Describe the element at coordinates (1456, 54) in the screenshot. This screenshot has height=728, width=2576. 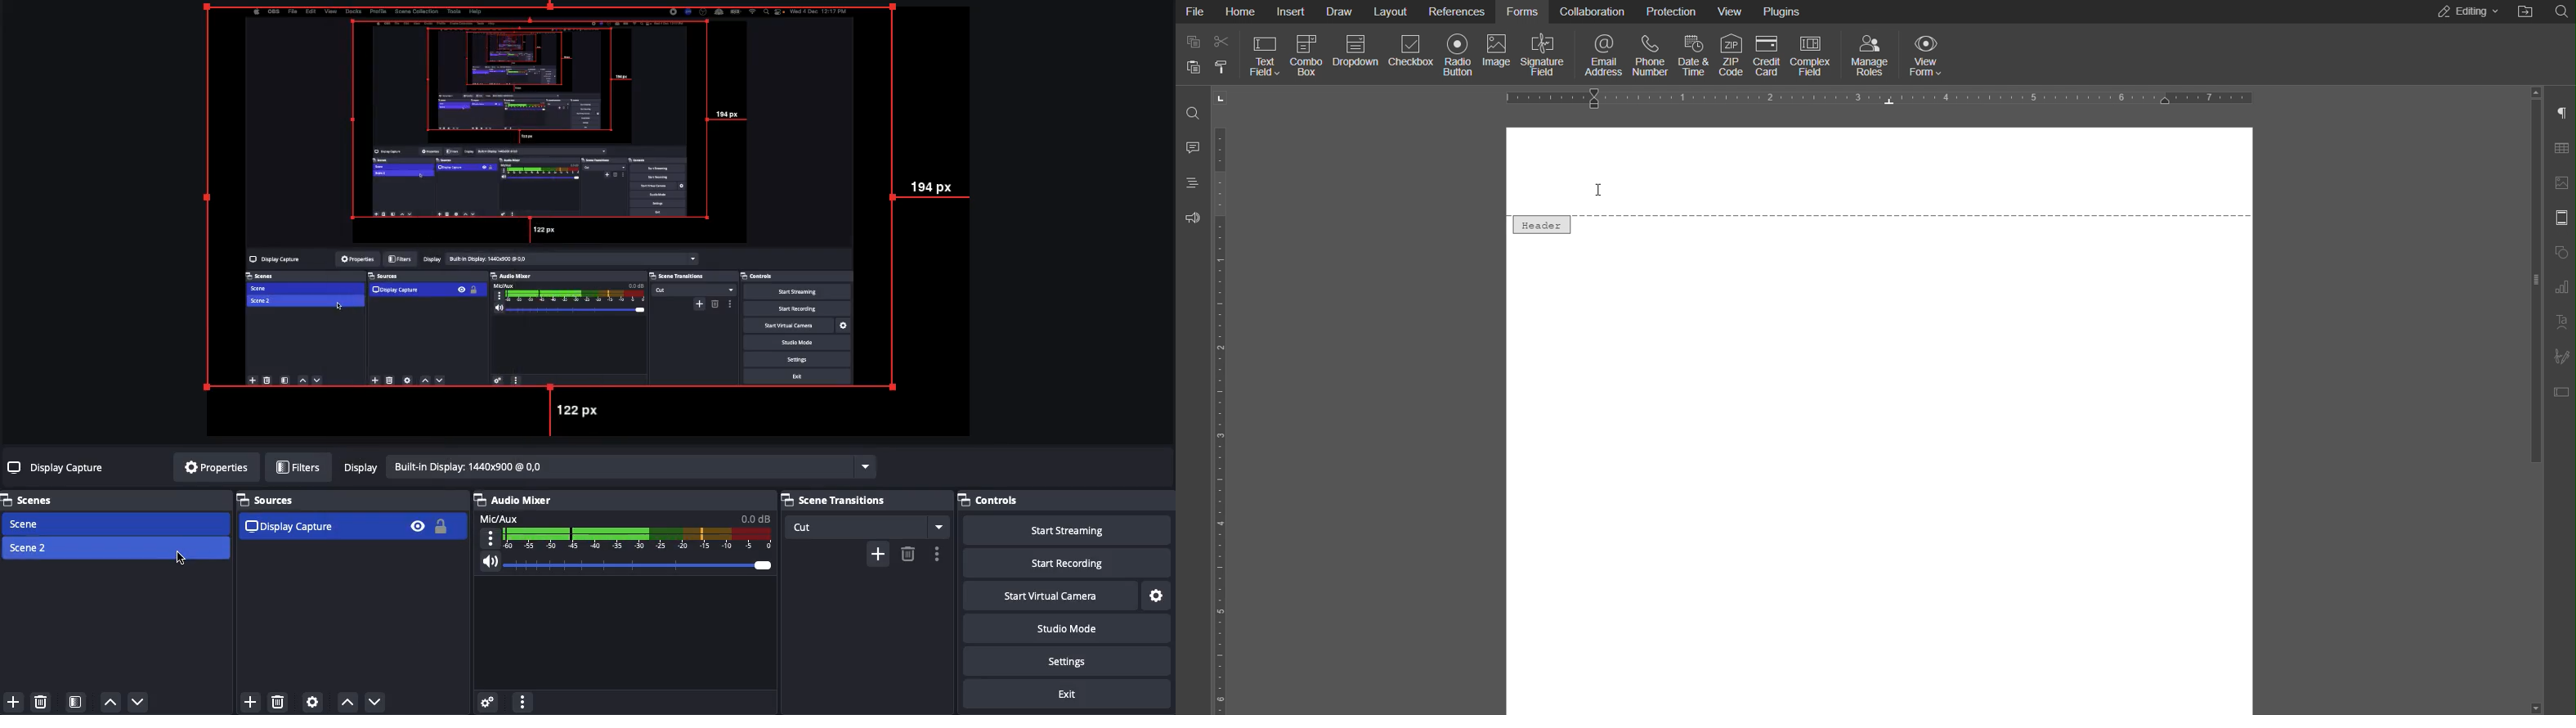
I see `Radio Button` at that location.